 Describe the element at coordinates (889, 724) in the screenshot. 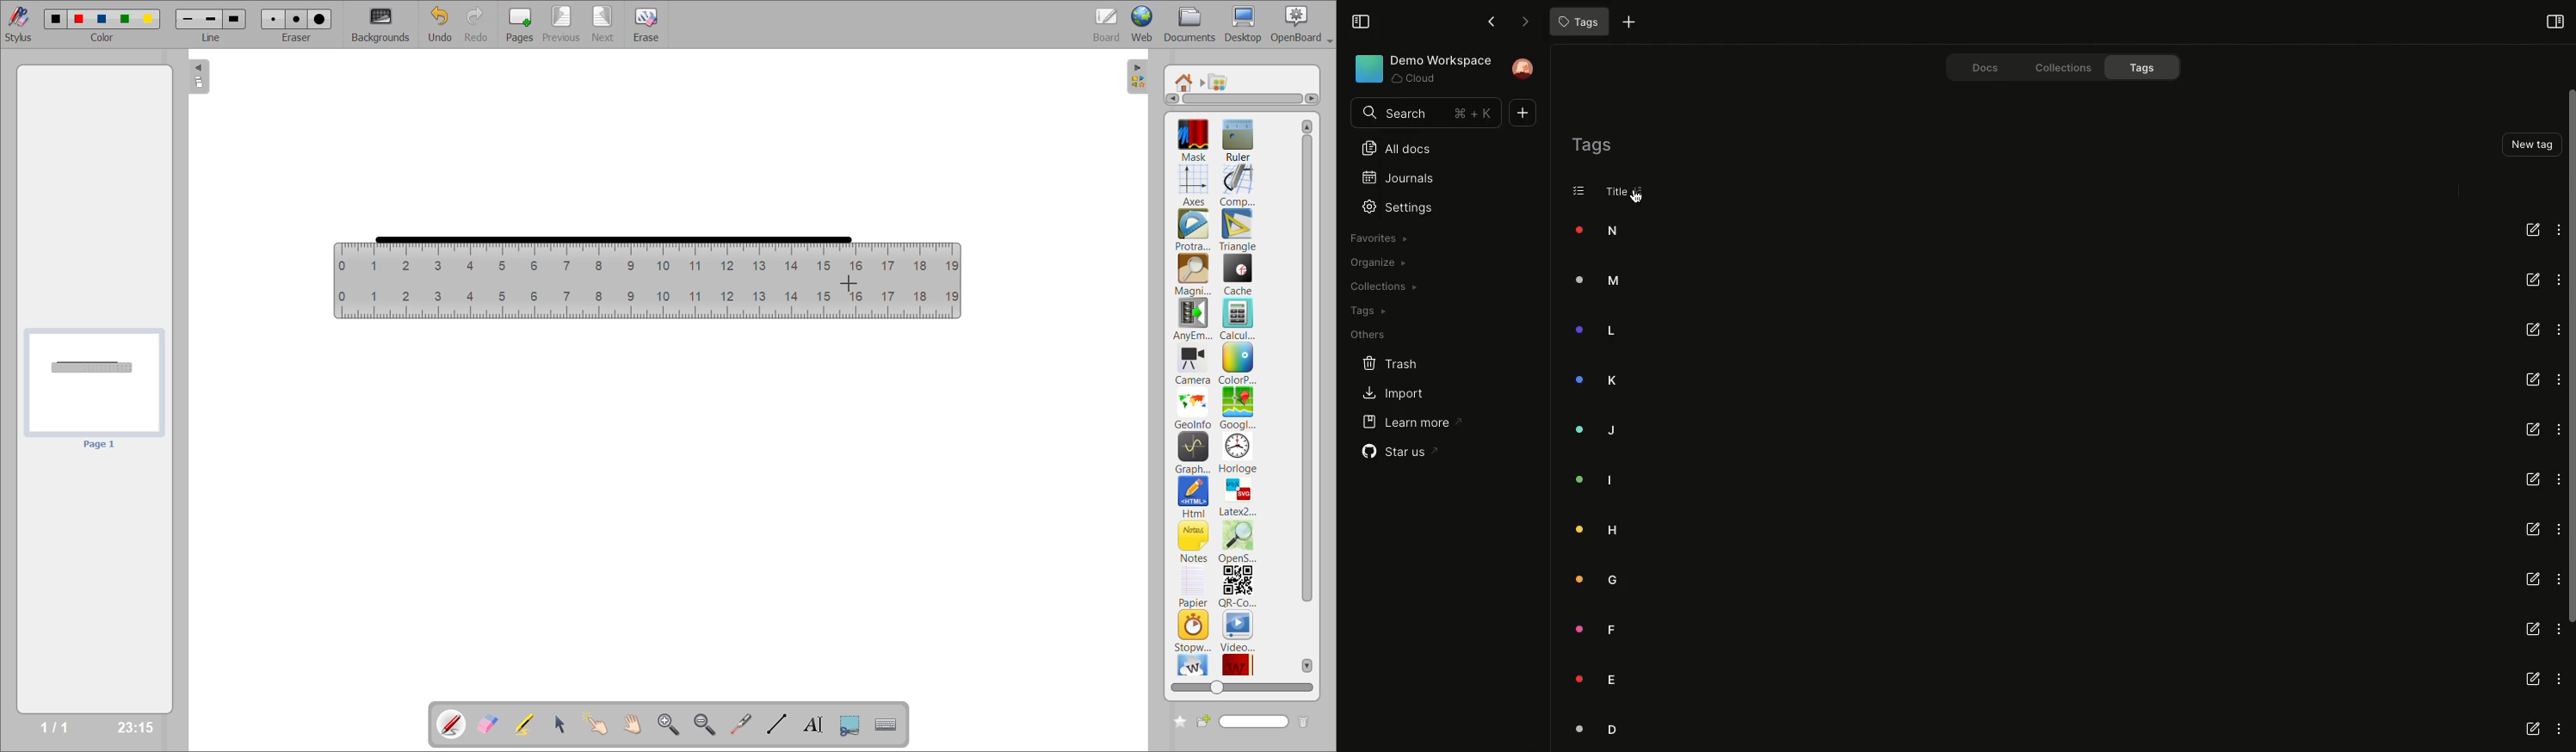

I see `display virtual keyboard` at that location.